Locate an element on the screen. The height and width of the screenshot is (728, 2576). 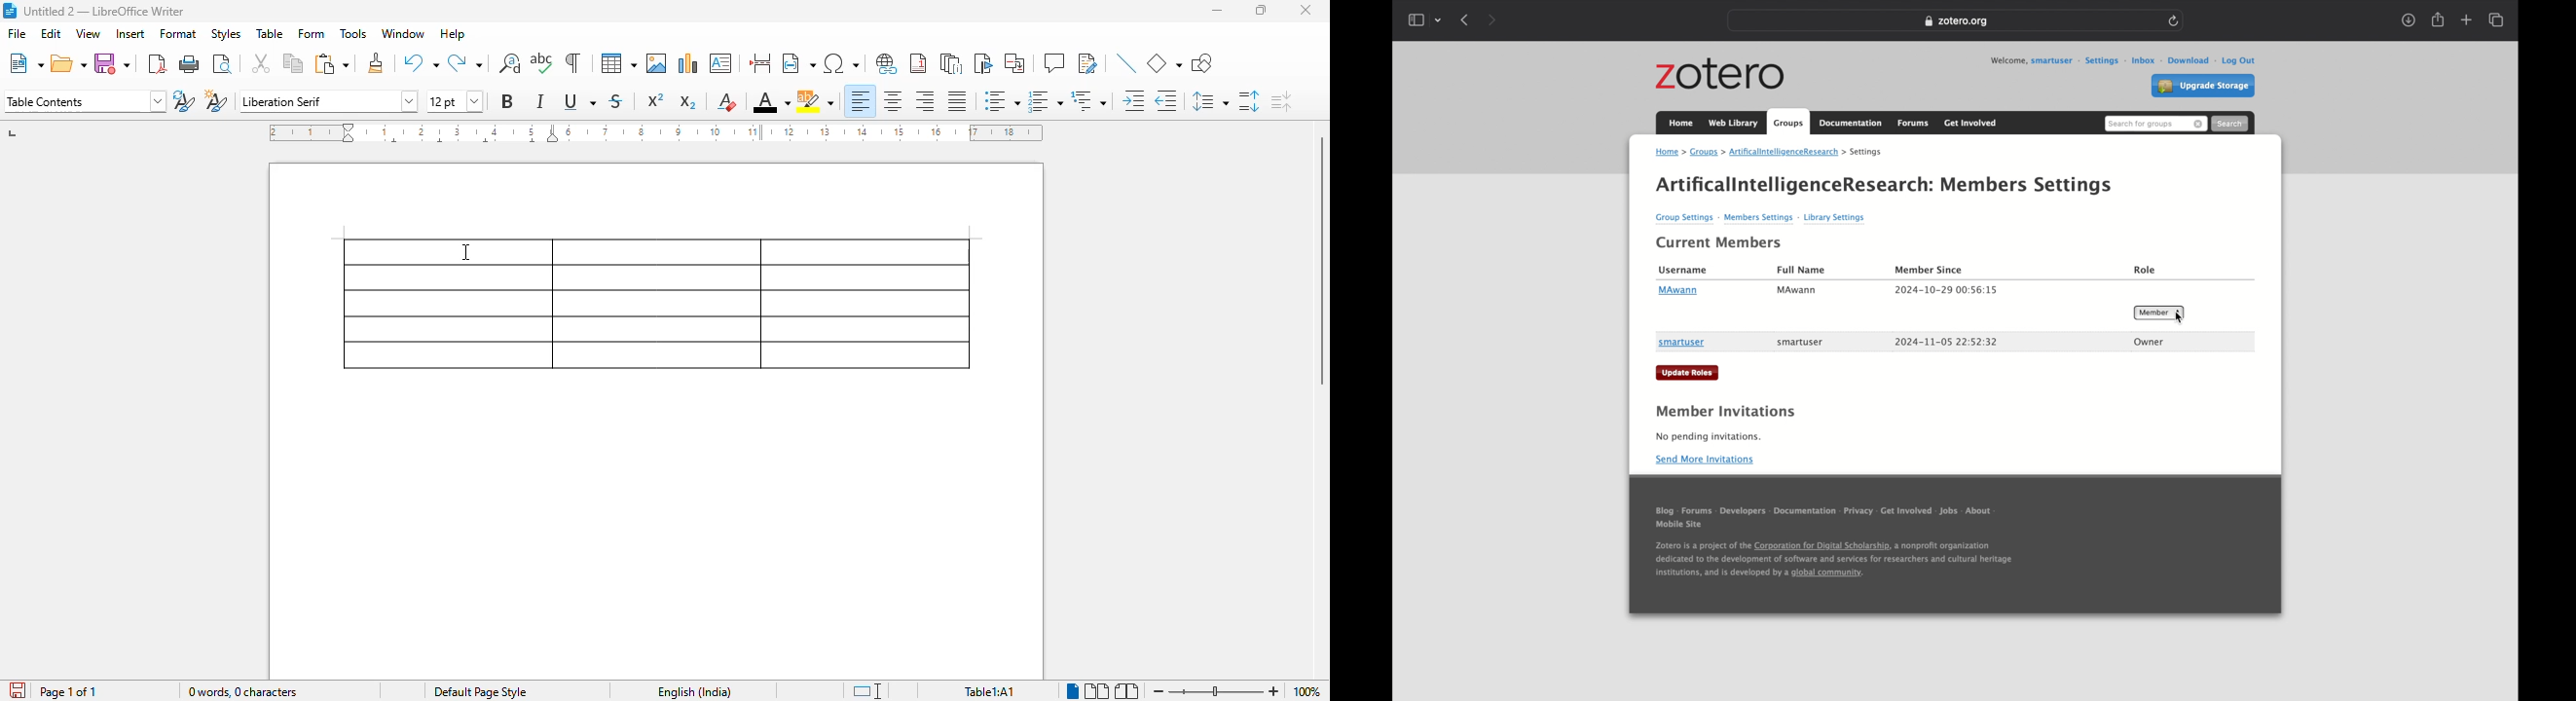
underline is located at coordinates (579, 101).